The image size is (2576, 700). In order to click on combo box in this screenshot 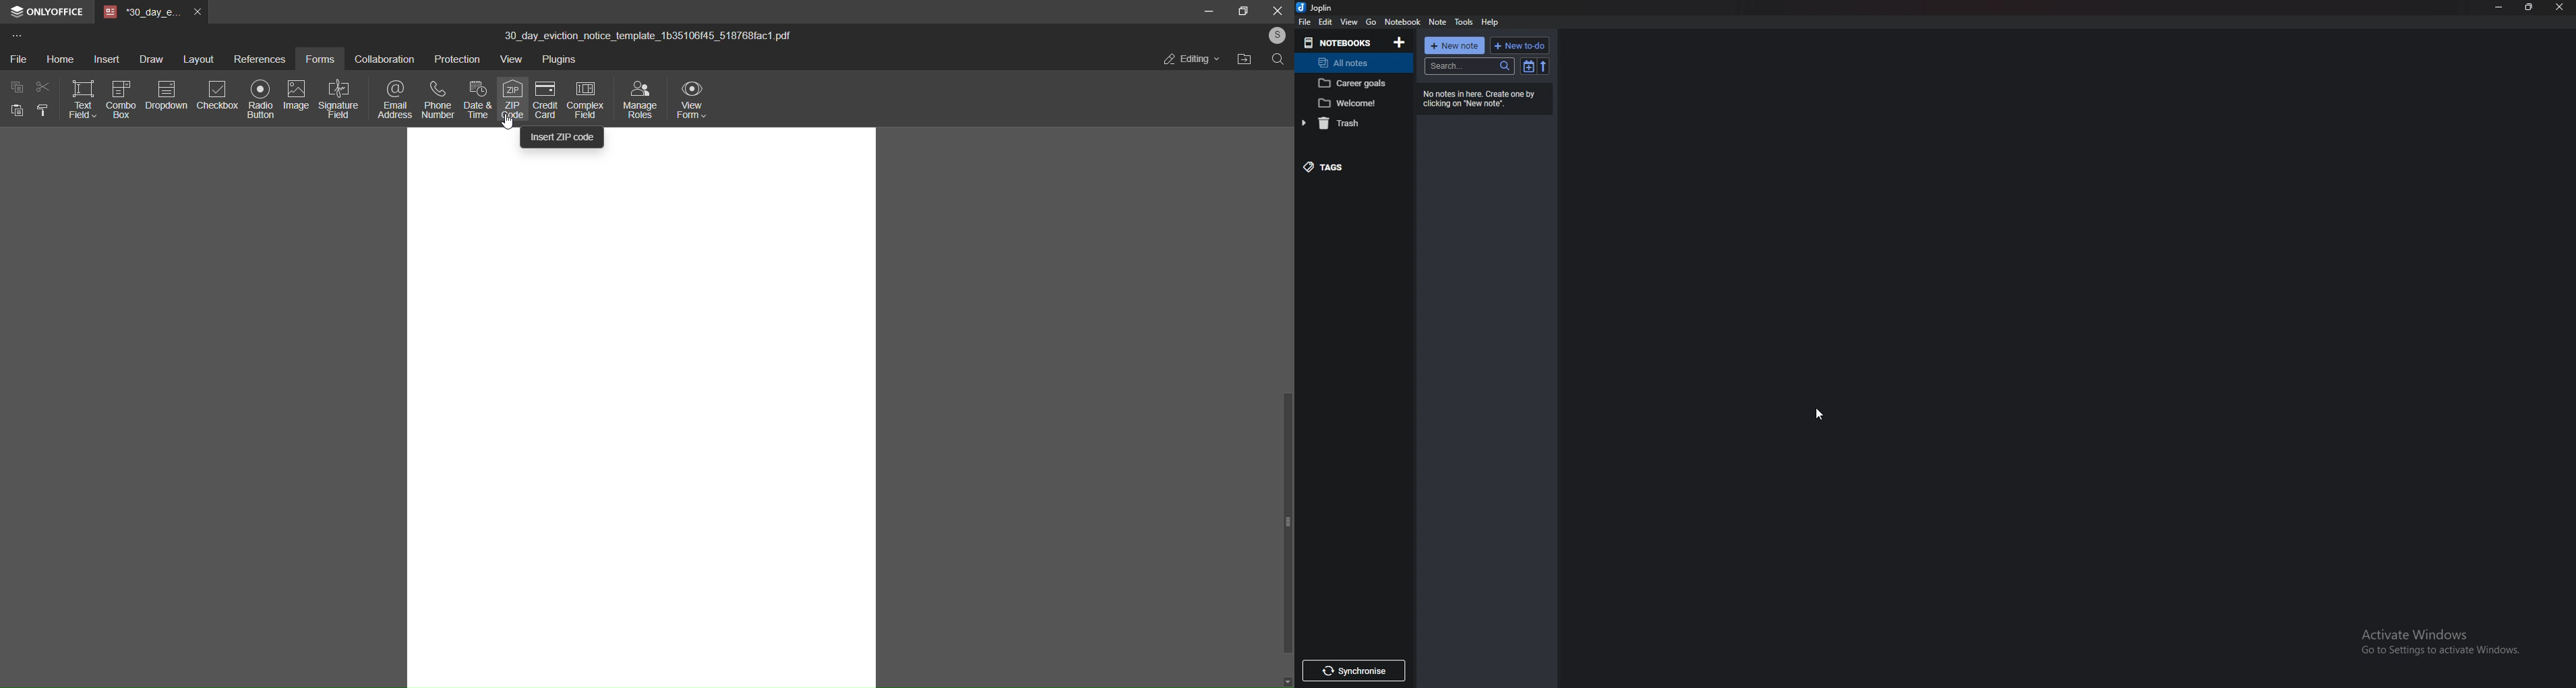, I will do `click(120, 97)`.